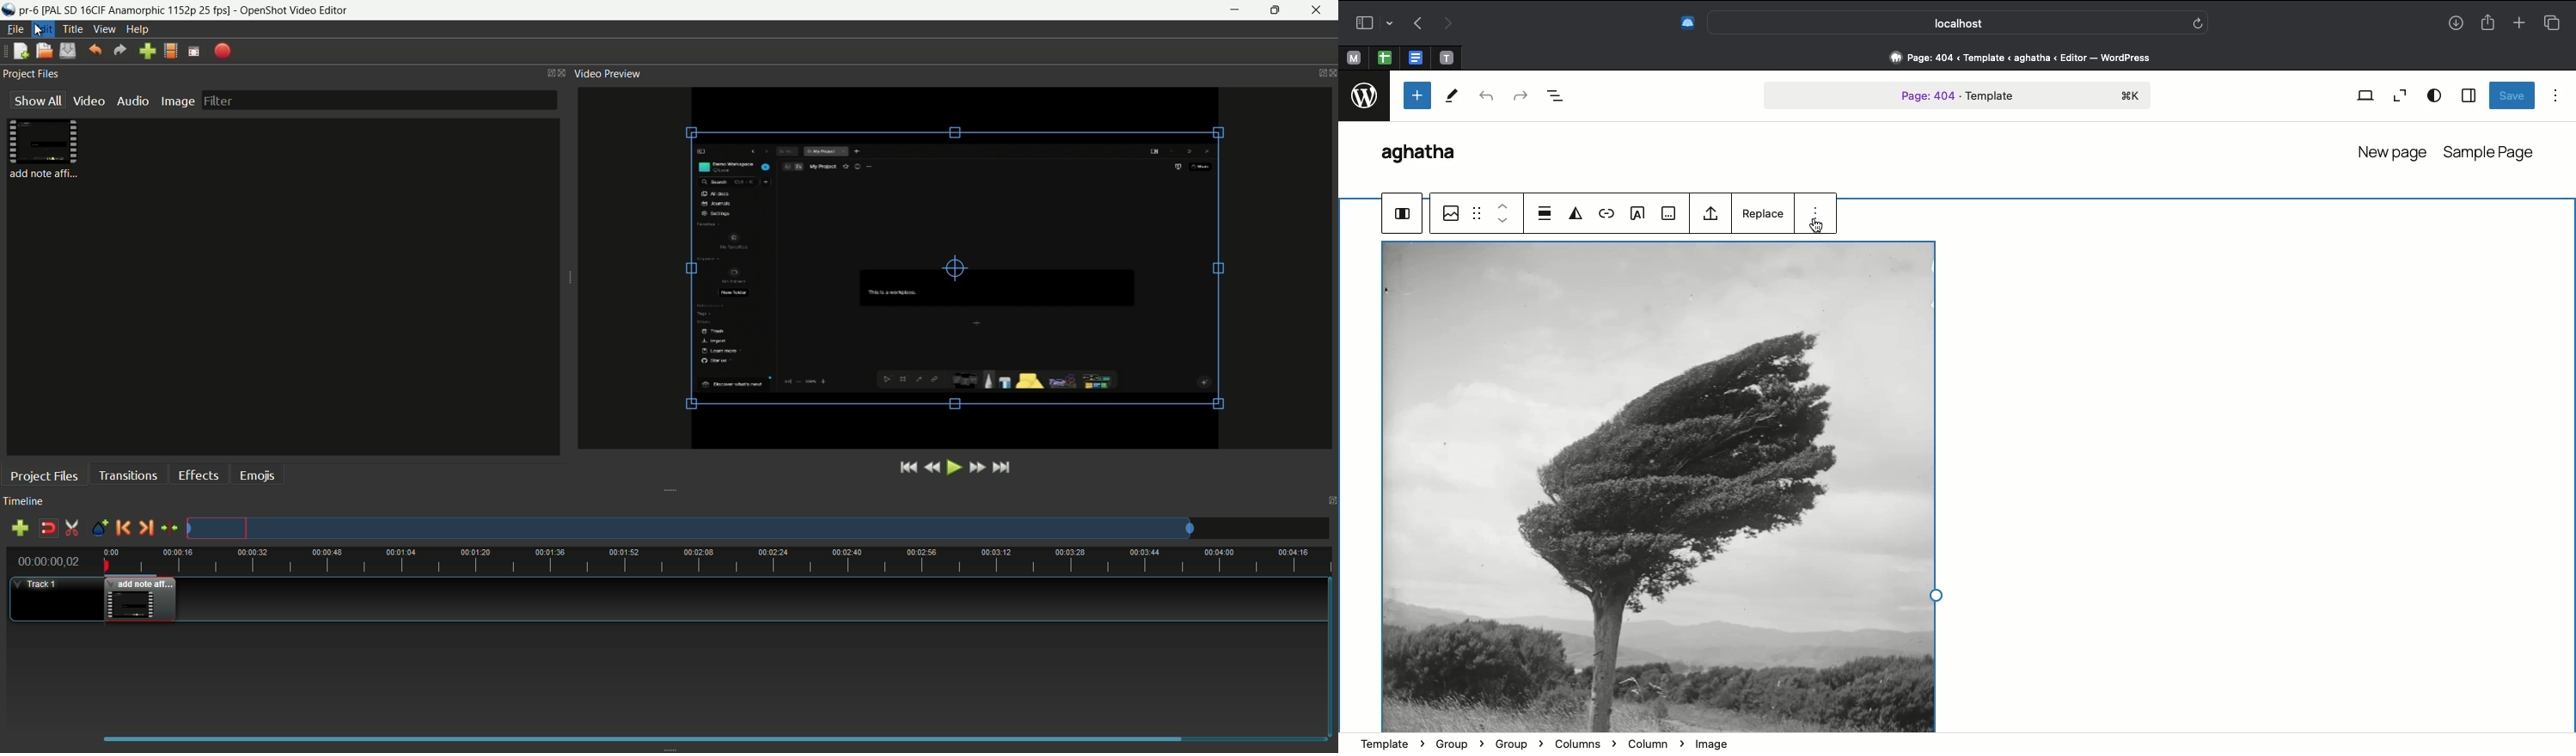 The height and width of the screenshot is (756, 2576). What do you see at coordinates (49, 561) in the screenshot?
I see `current time` at bounding box center [49, 561].